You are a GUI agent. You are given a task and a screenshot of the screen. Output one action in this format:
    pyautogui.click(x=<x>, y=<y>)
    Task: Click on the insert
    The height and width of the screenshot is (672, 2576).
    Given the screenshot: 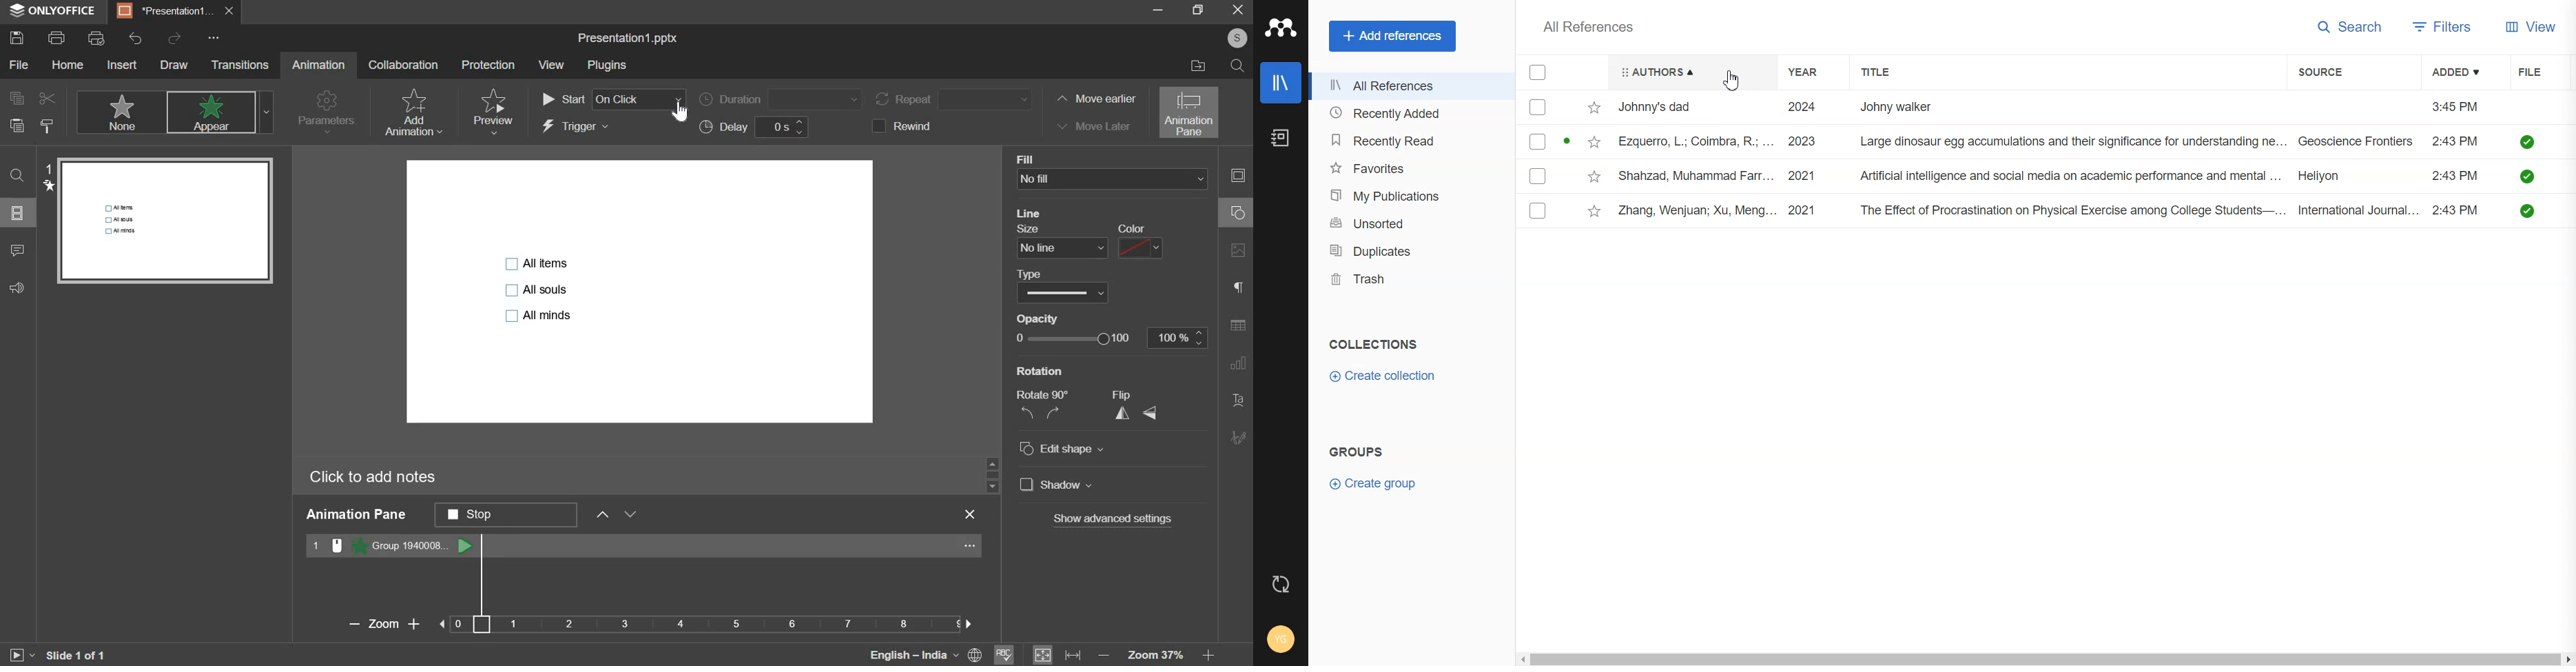 What is the action you would take?
    pyautogui.click(x=121, y=64)
    